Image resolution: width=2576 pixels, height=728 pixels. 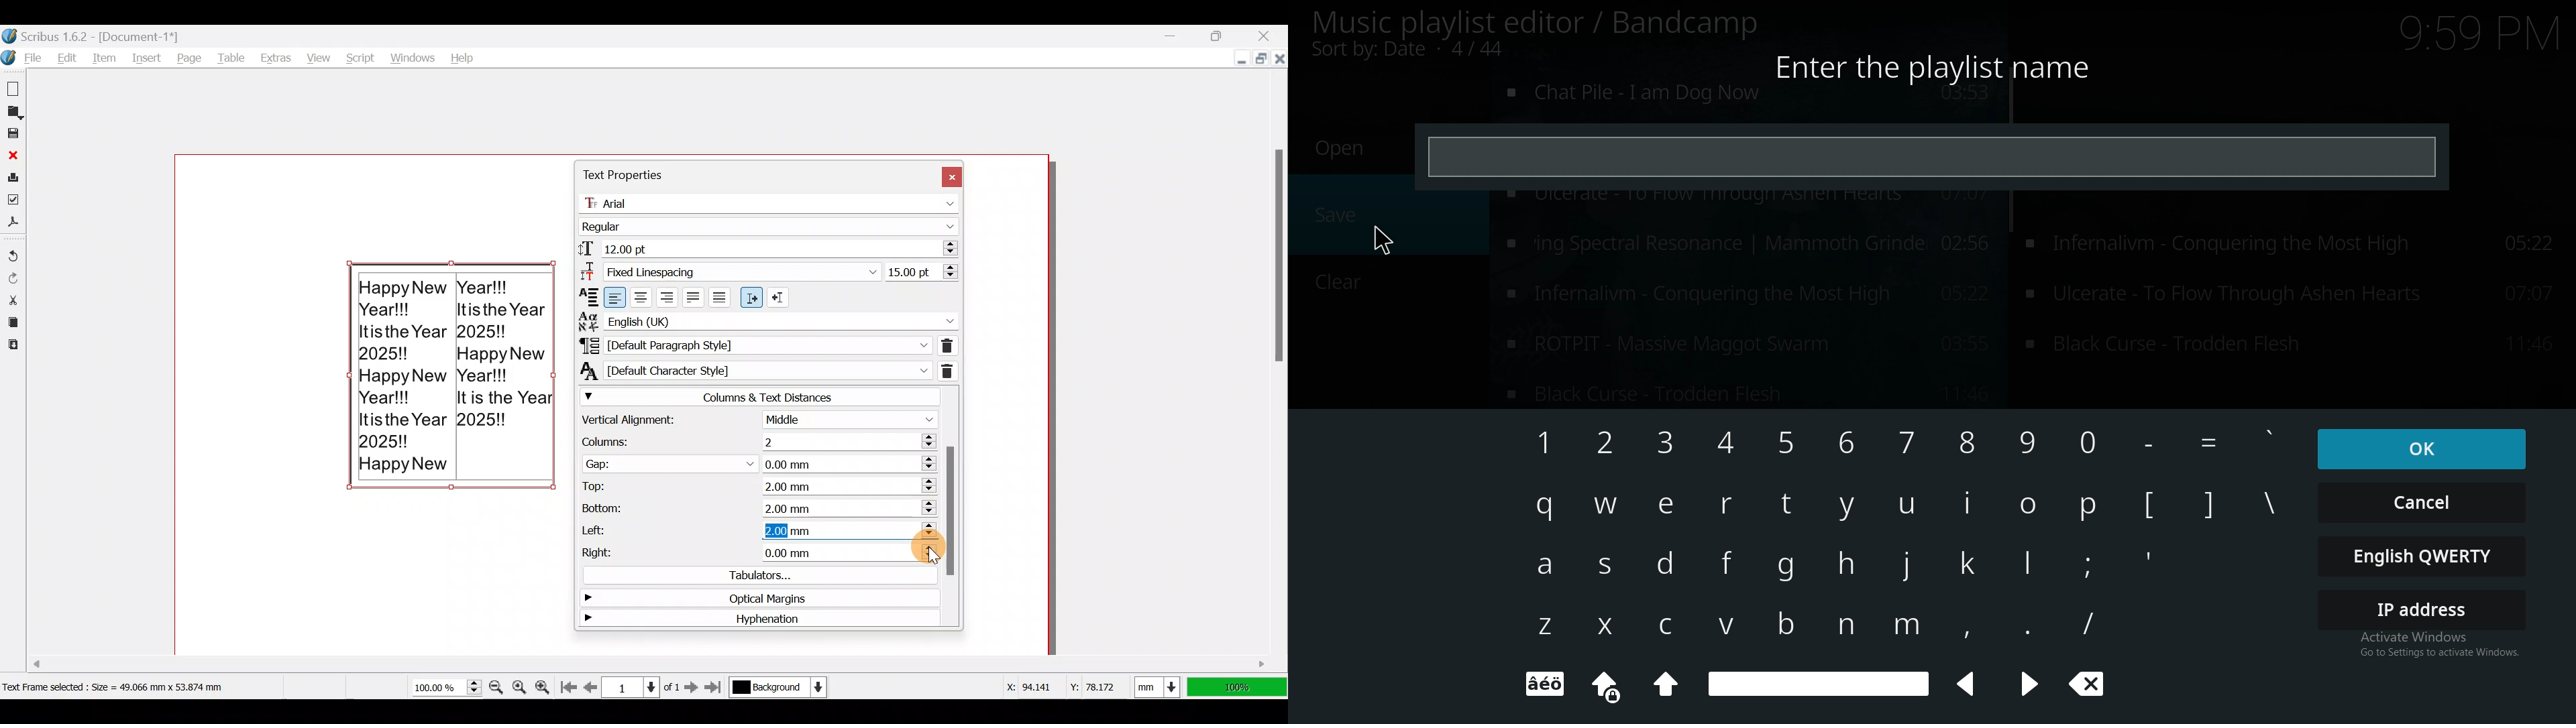 I want to click on pointer cursor, so click(x=1387, y=241).